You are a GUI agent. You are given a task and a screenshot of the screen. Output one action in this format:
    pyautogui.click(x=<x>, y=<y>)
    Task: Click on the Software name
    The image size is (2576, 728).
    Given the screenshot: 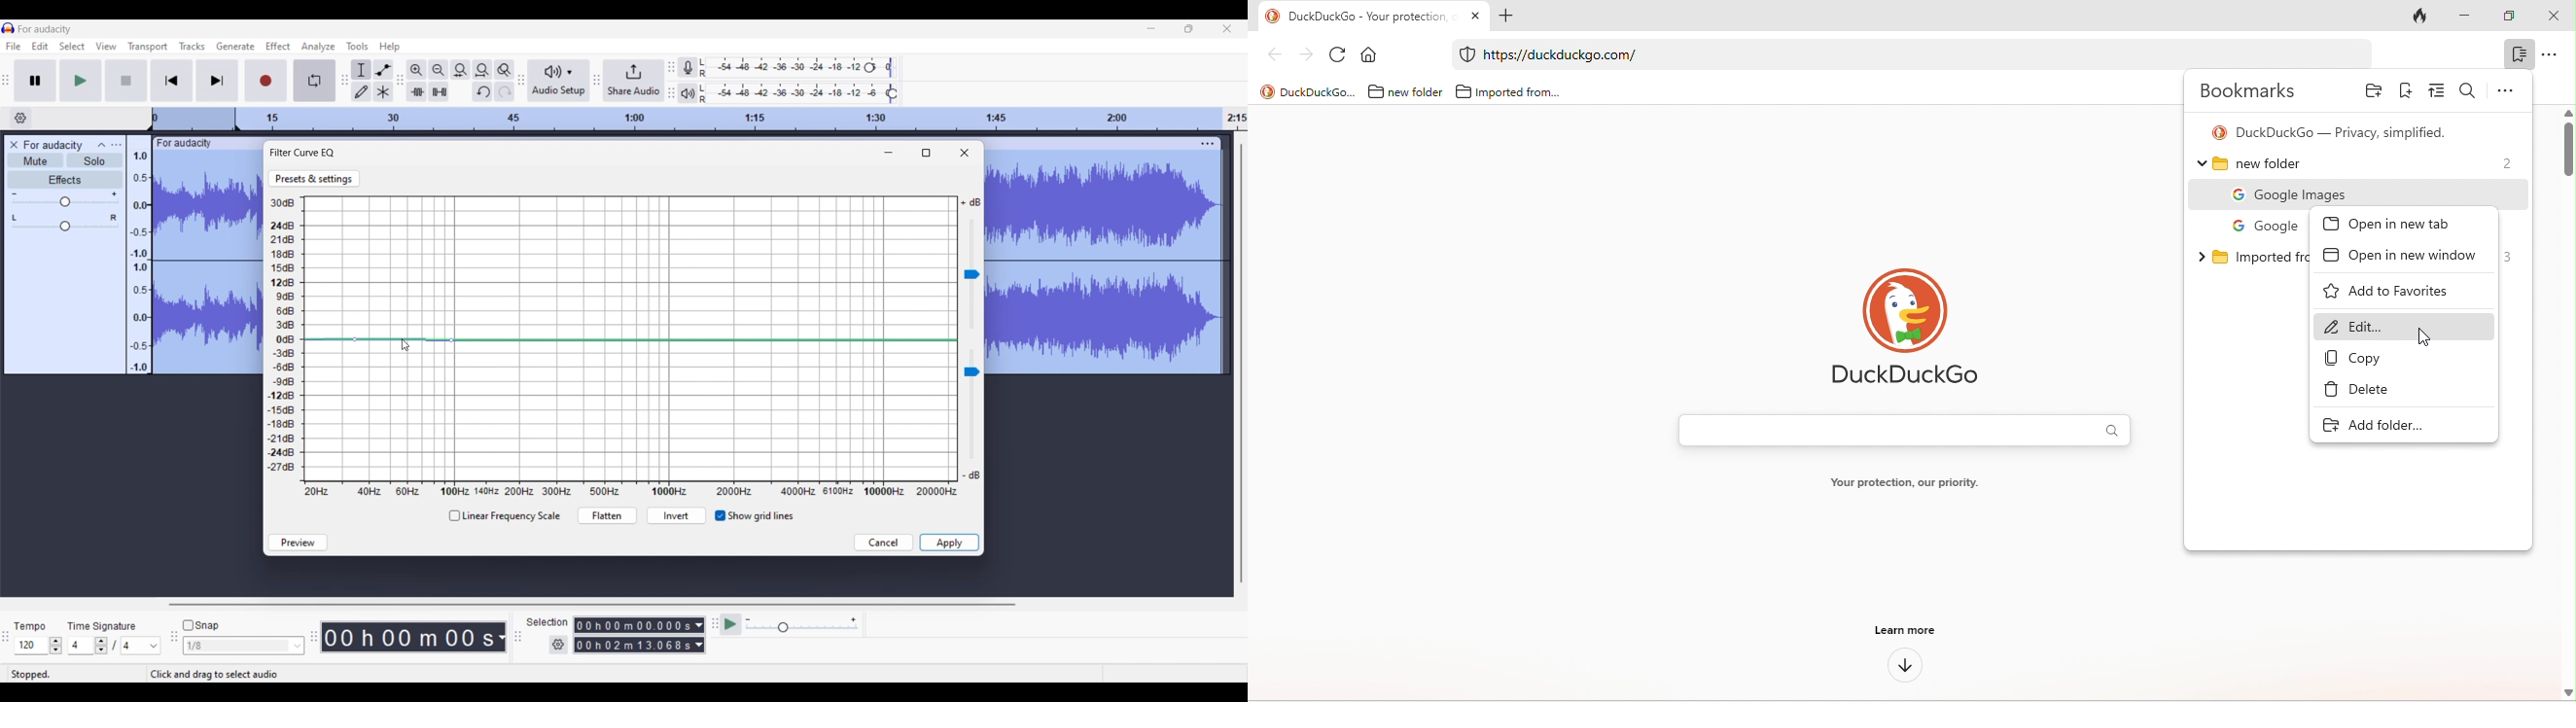 What is the action you would take?
    pyautogui.click(x=46, y=29)
    